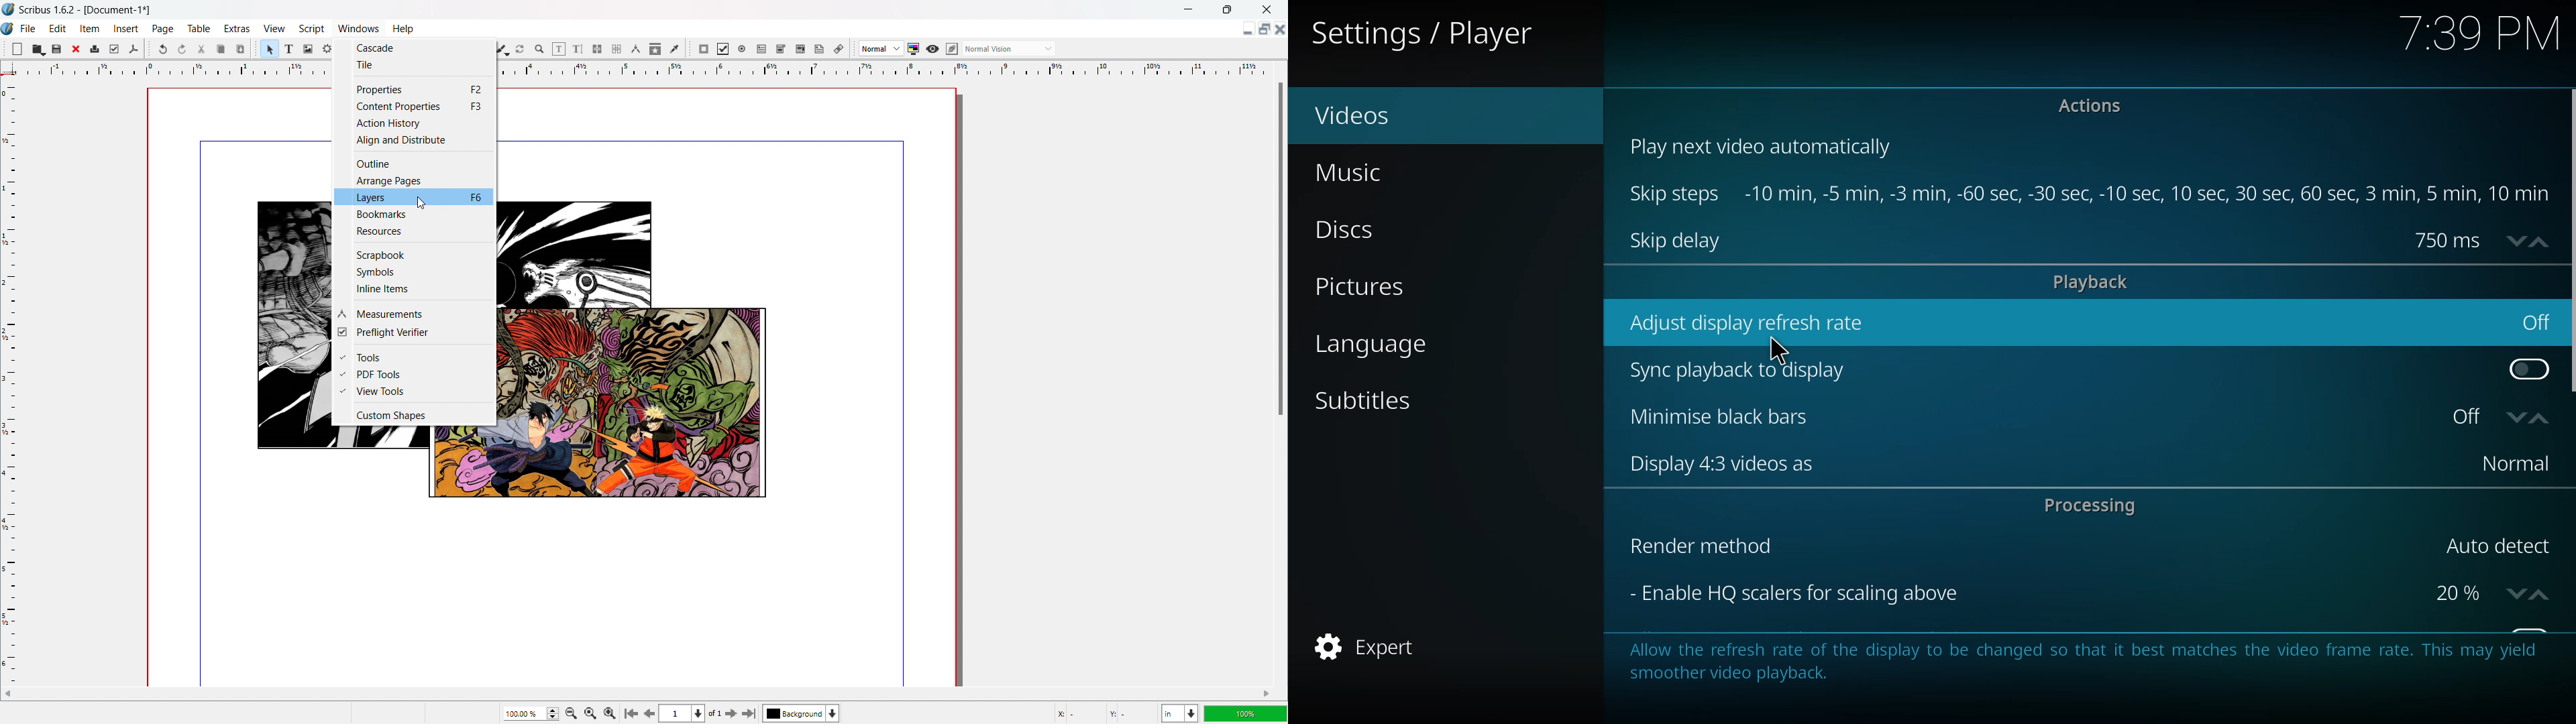  What do you see at coordinates (2510, 464) in the screenshot?
I see `normal` at bounding box center [2510, 464].